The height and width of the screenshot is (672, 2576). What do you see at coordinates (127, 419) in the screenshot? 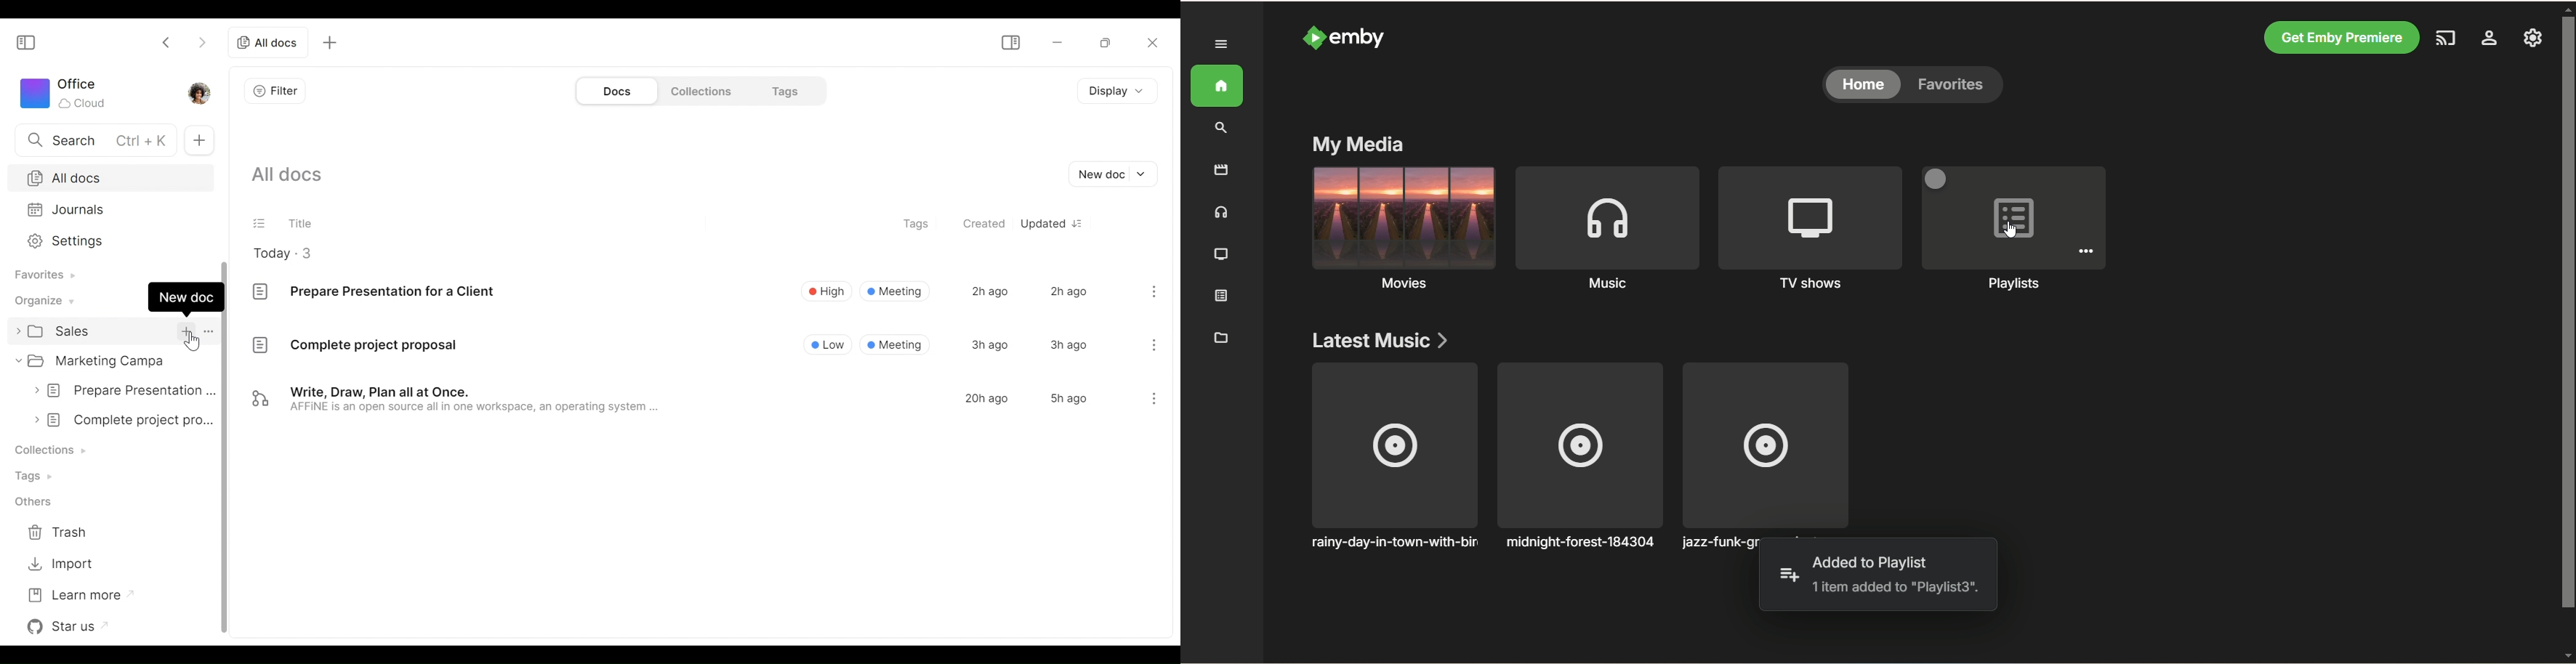
I see `complete project` at bounding box center [127, 419].